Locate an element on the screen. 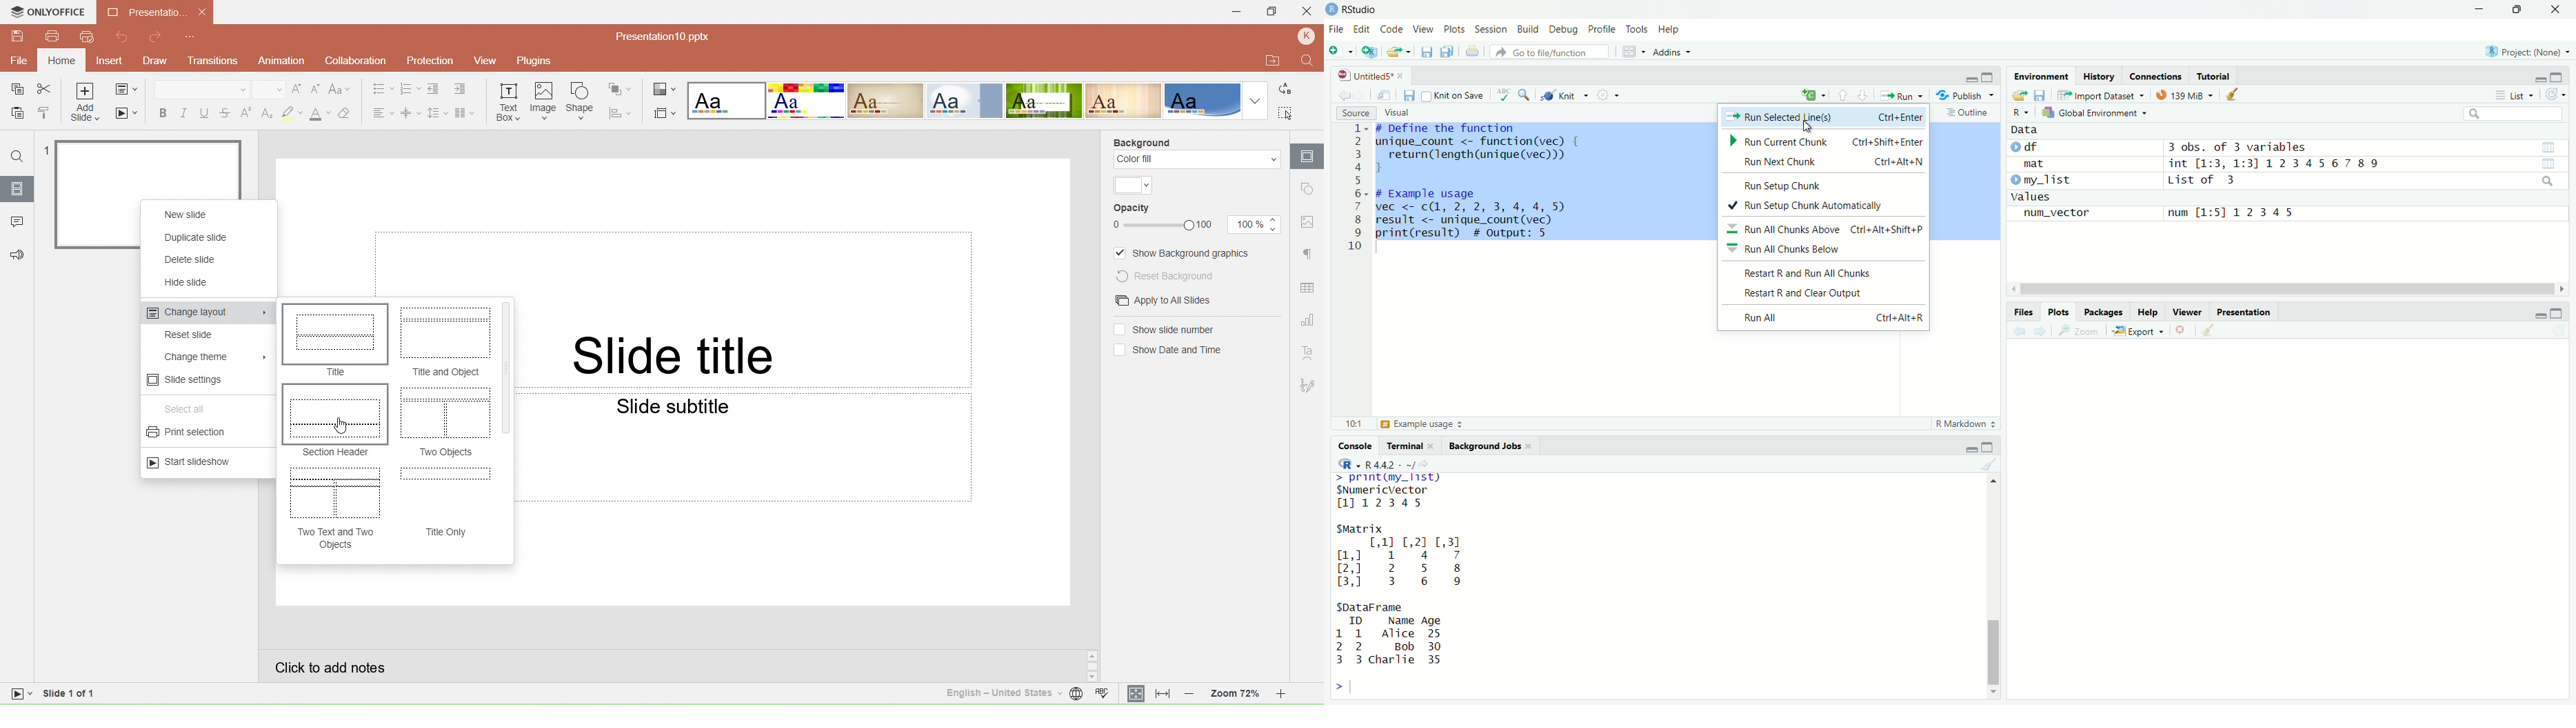 The width and height of the screenshot is (2576, 728). Source is located at coordinates (1354, 112).